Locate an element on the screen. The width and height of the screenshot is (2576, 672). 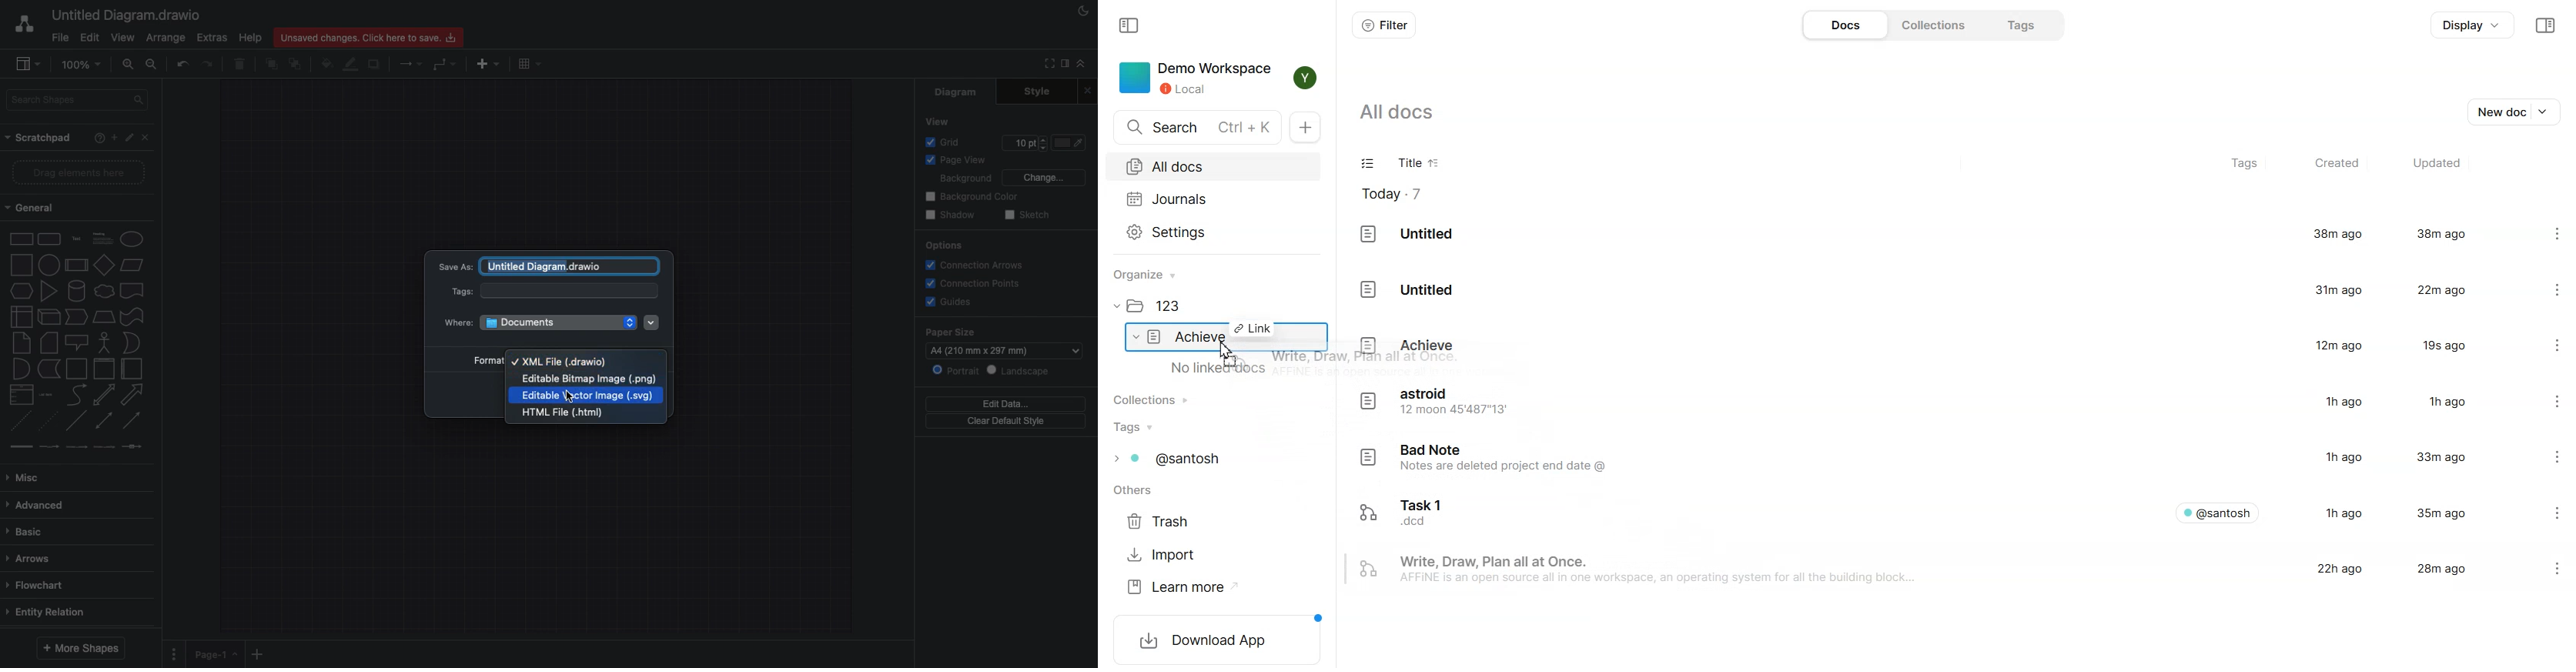
Waypoints is located at coordinates (445, 65).